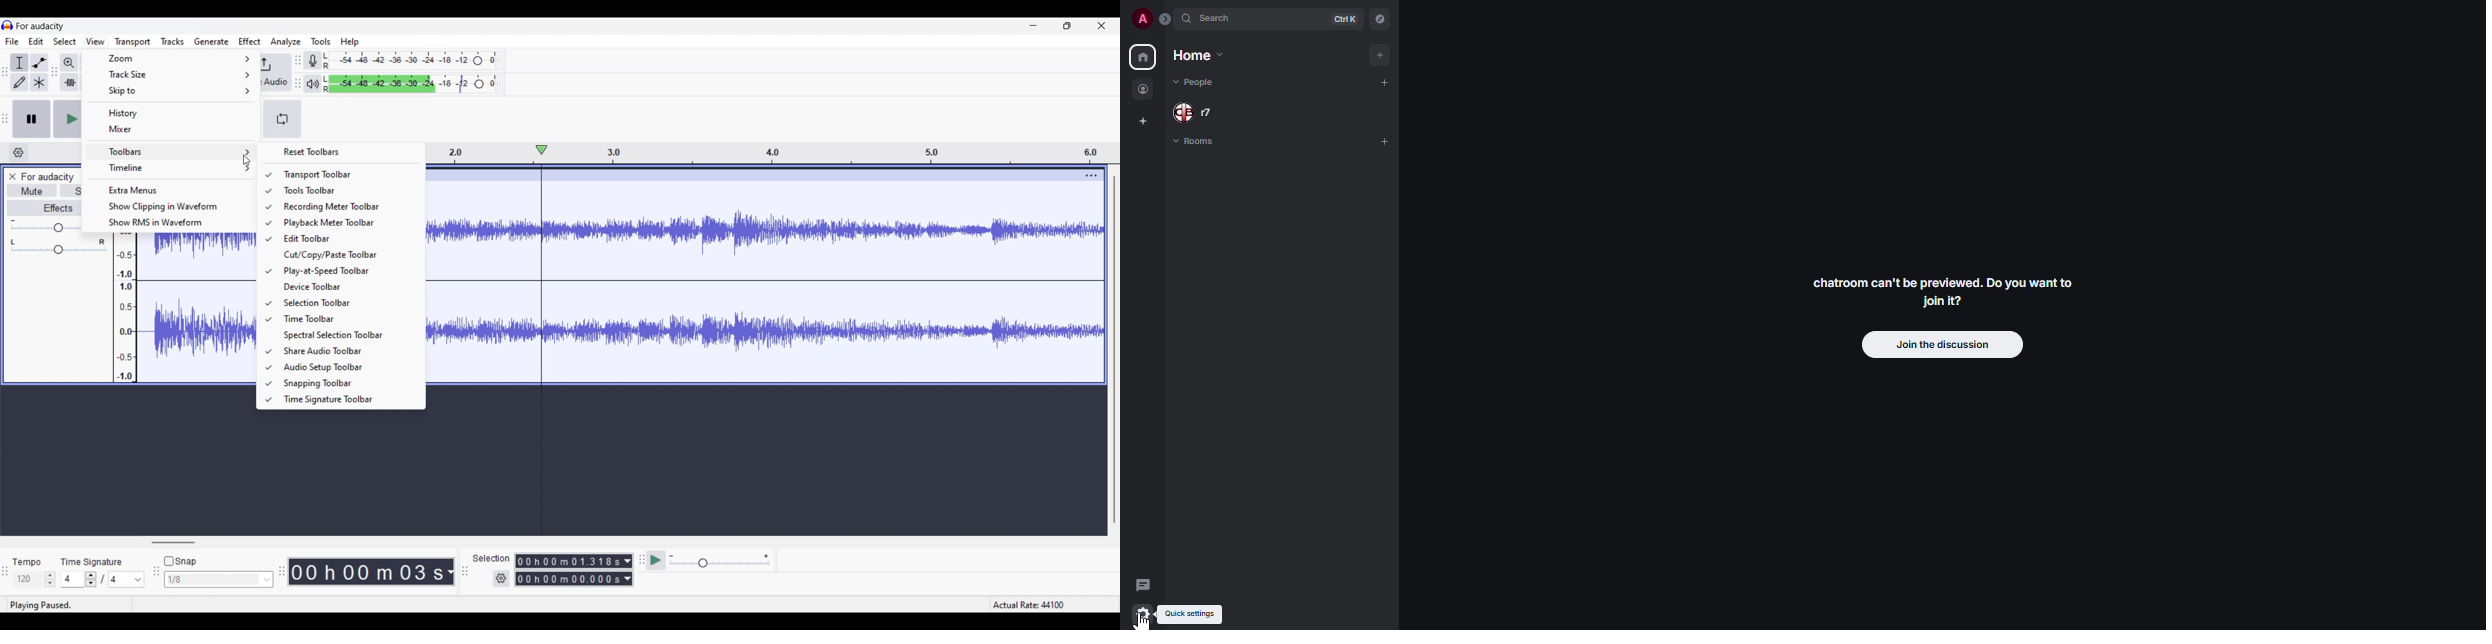  Describe the element at coordinates (1383, 143) in the screenshot. I see `add` at that location.